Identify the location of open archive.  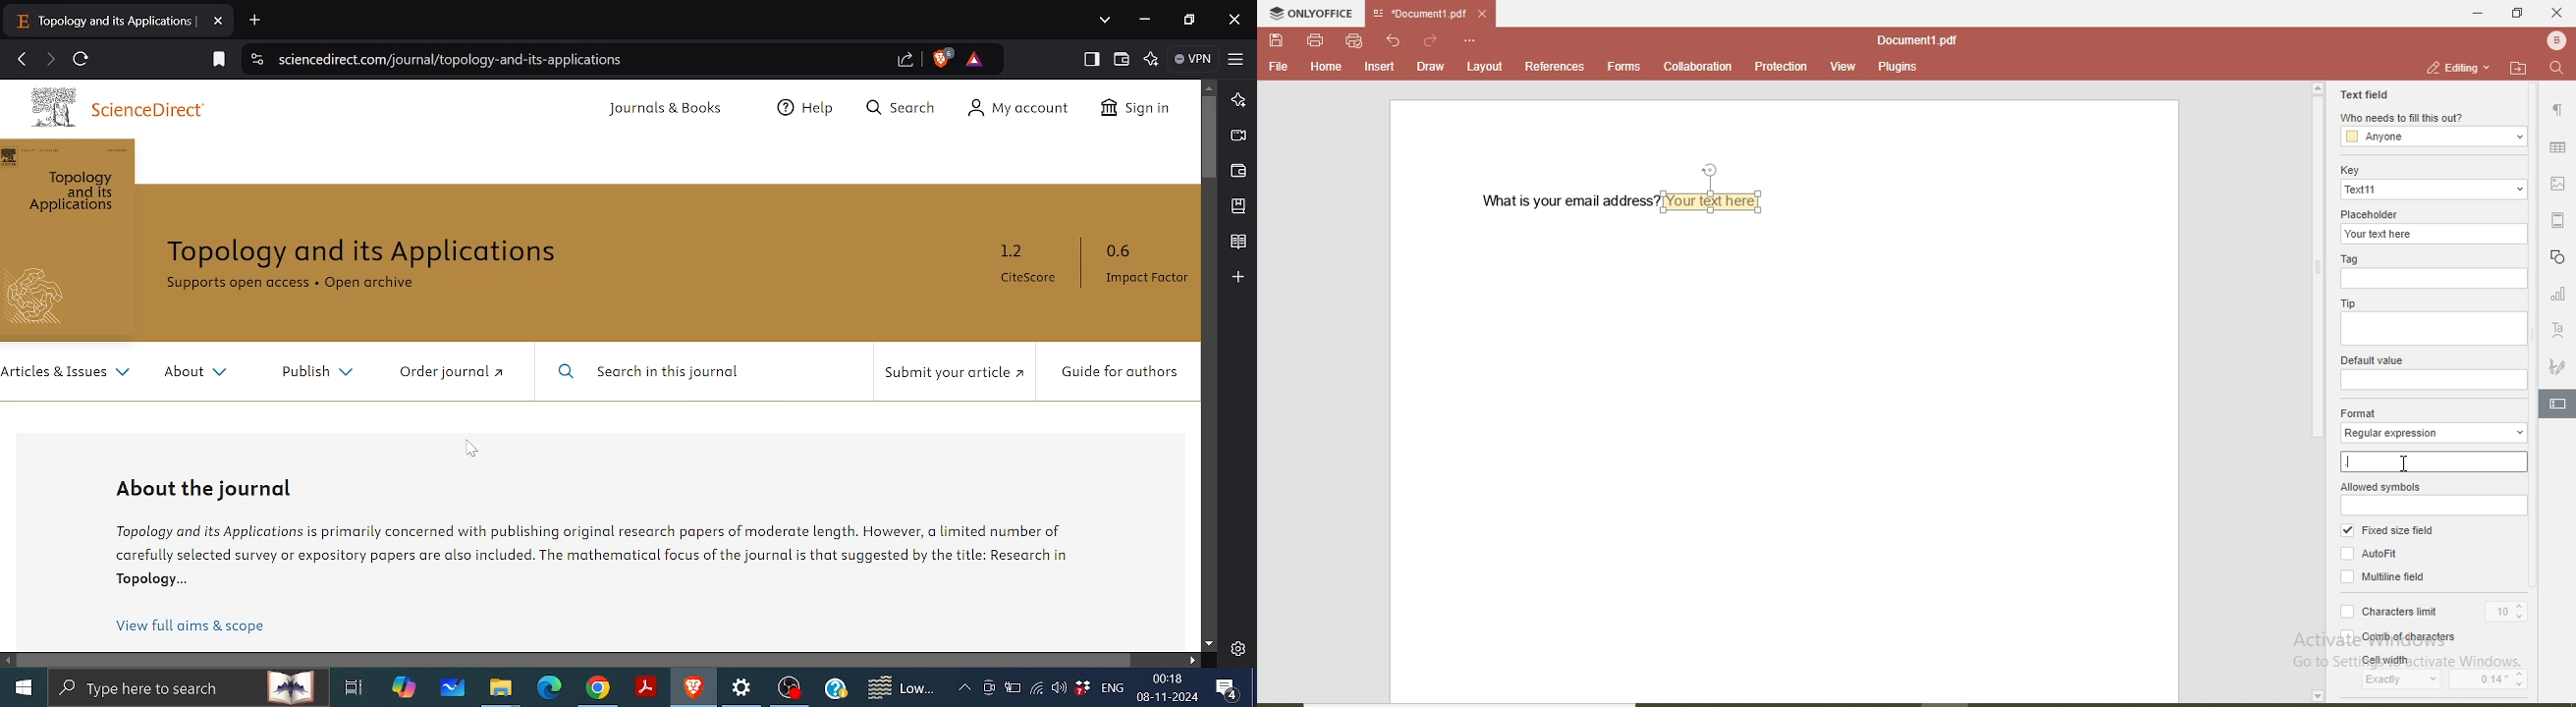
(371, 284).